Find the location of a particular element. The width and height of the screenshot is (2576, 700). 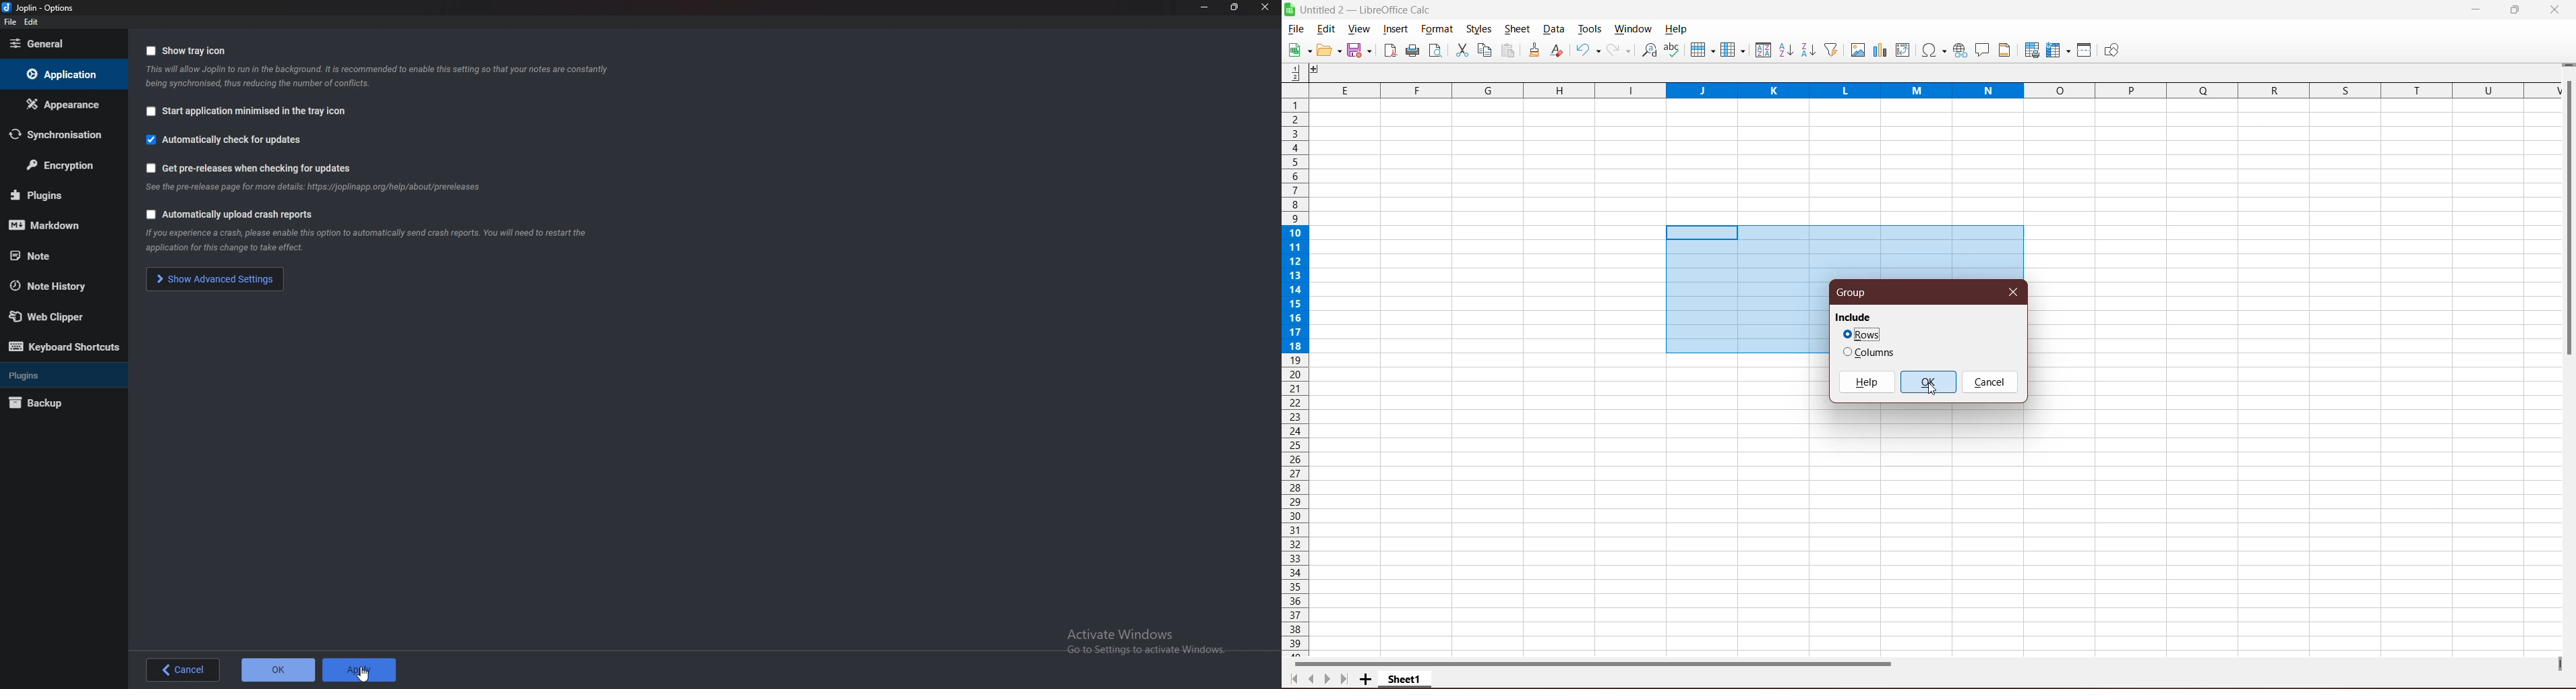

Back up is located at coordinates (54, 403).